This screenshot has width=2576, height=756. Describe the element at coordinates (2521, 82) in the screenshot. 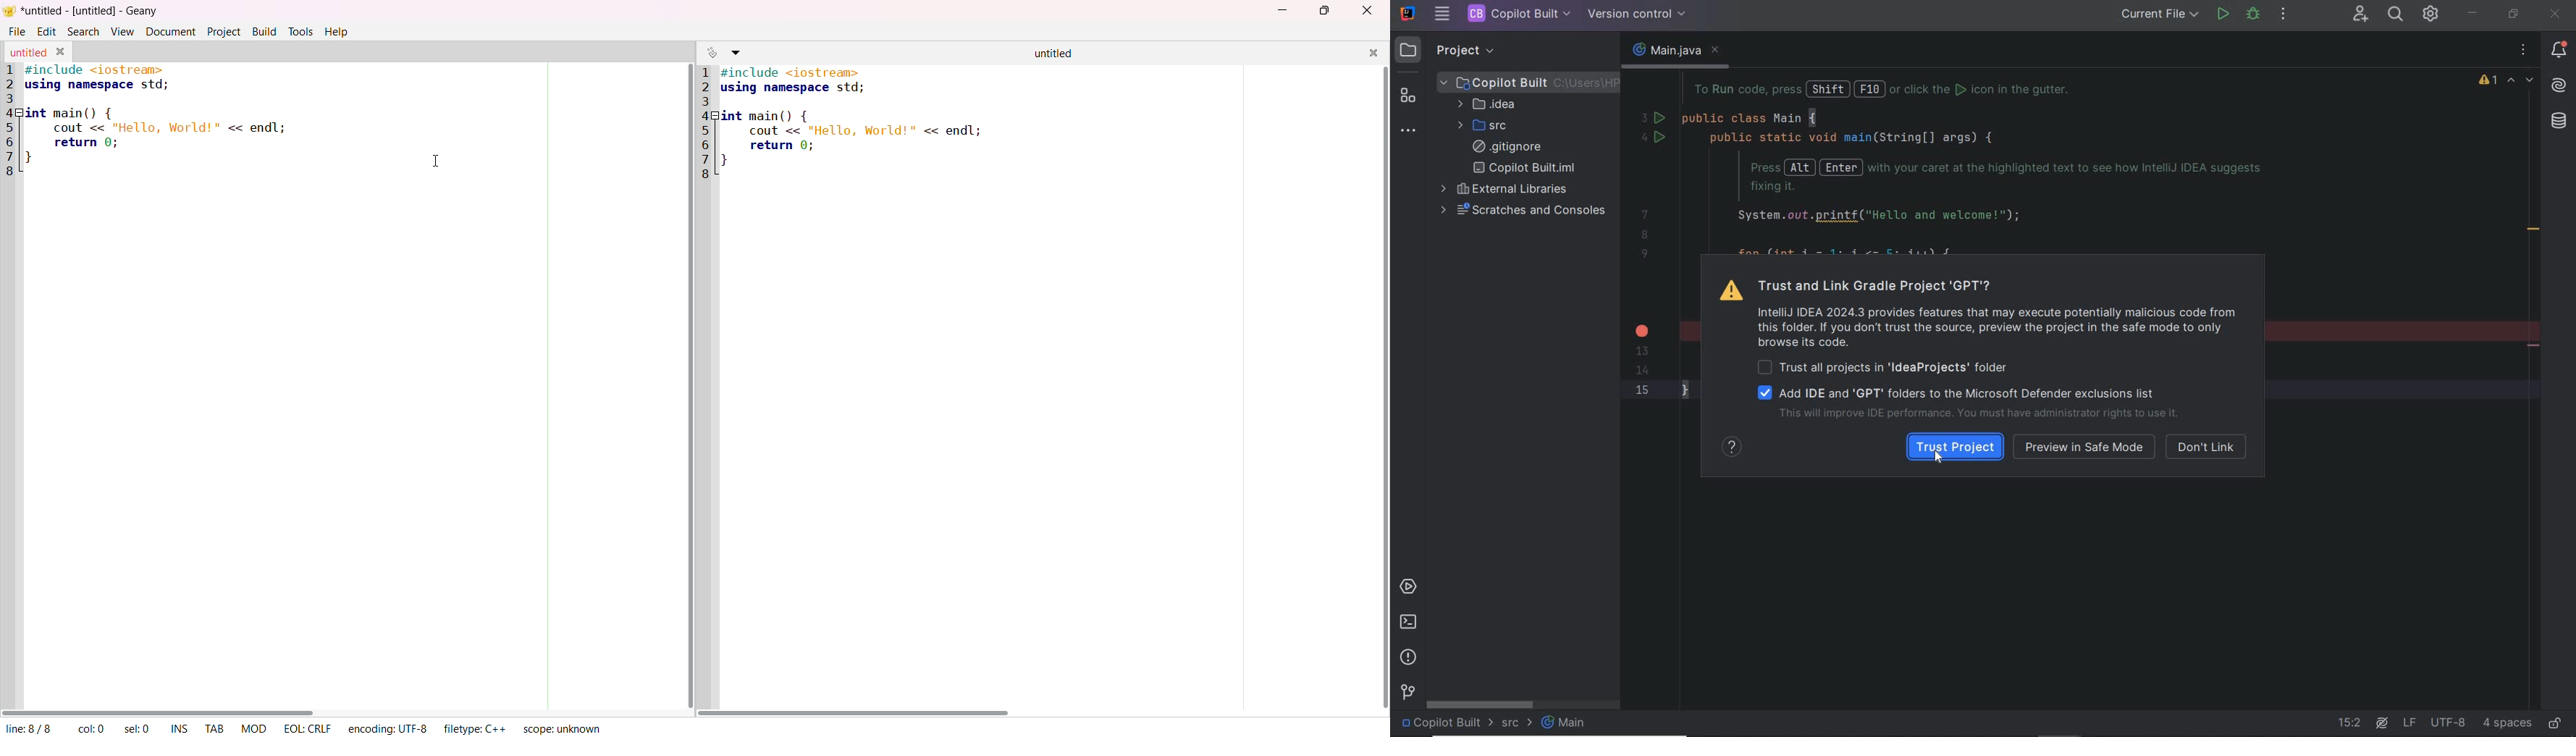

I see `highlighted errors` at that location.